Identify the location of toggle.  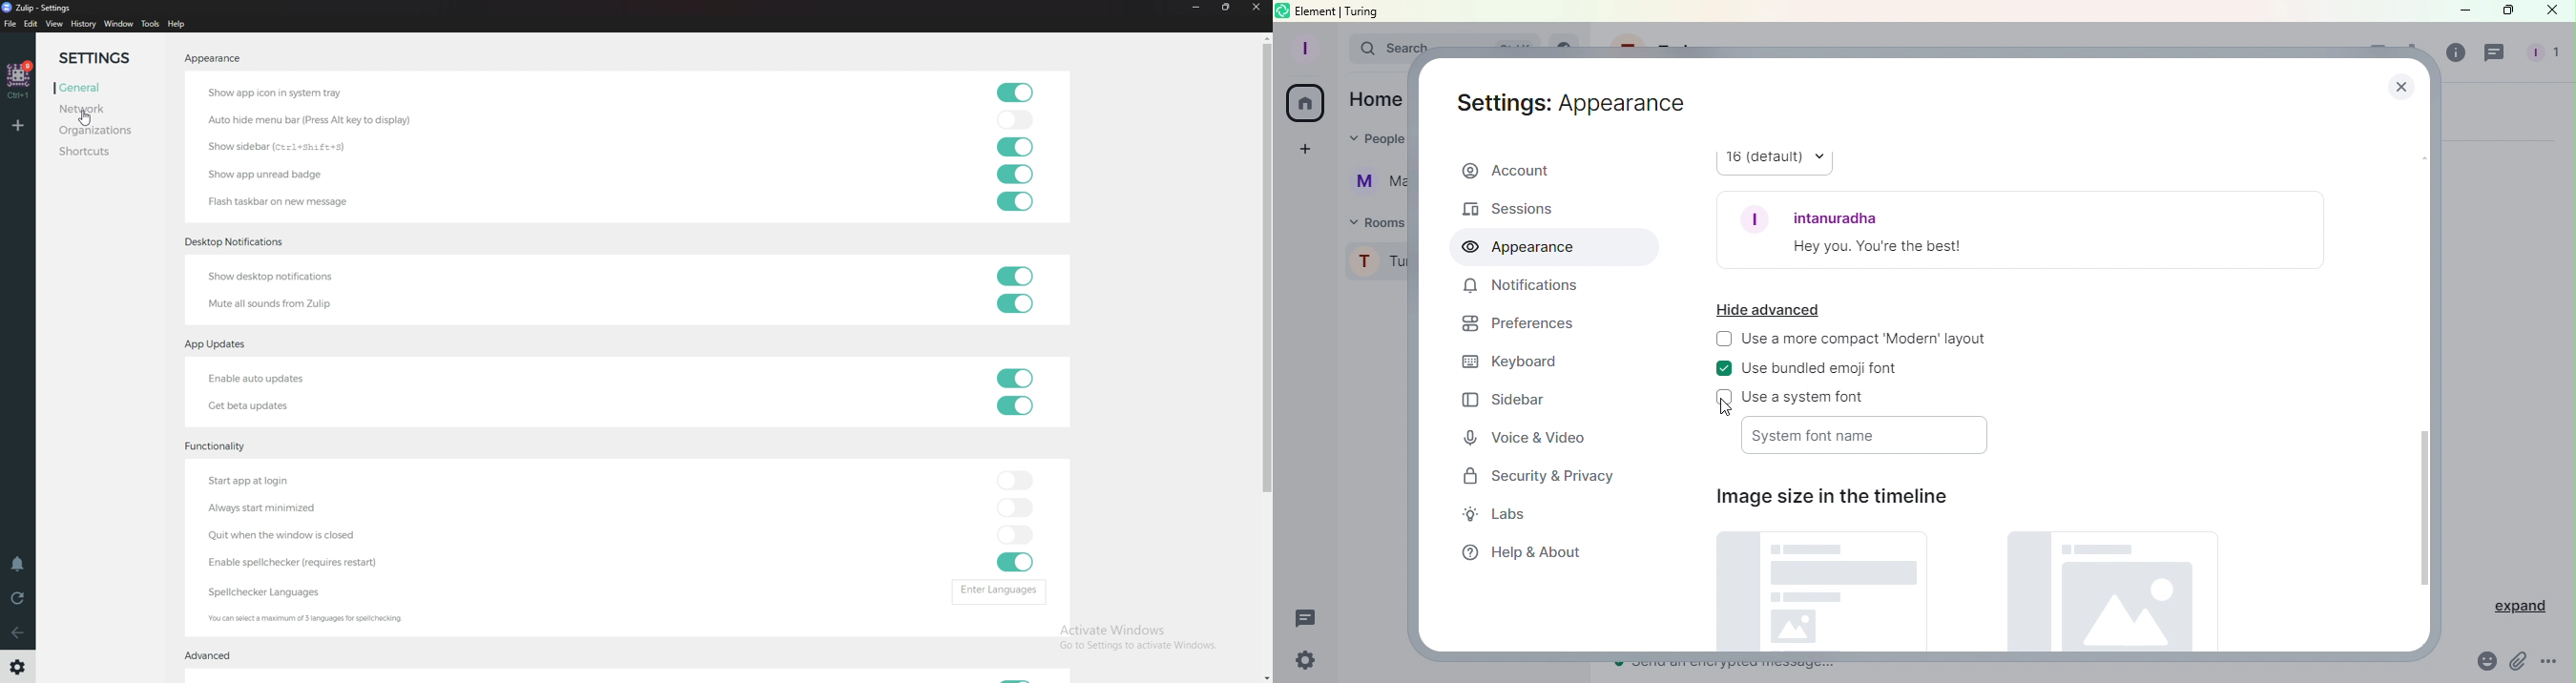
(1017, 174).